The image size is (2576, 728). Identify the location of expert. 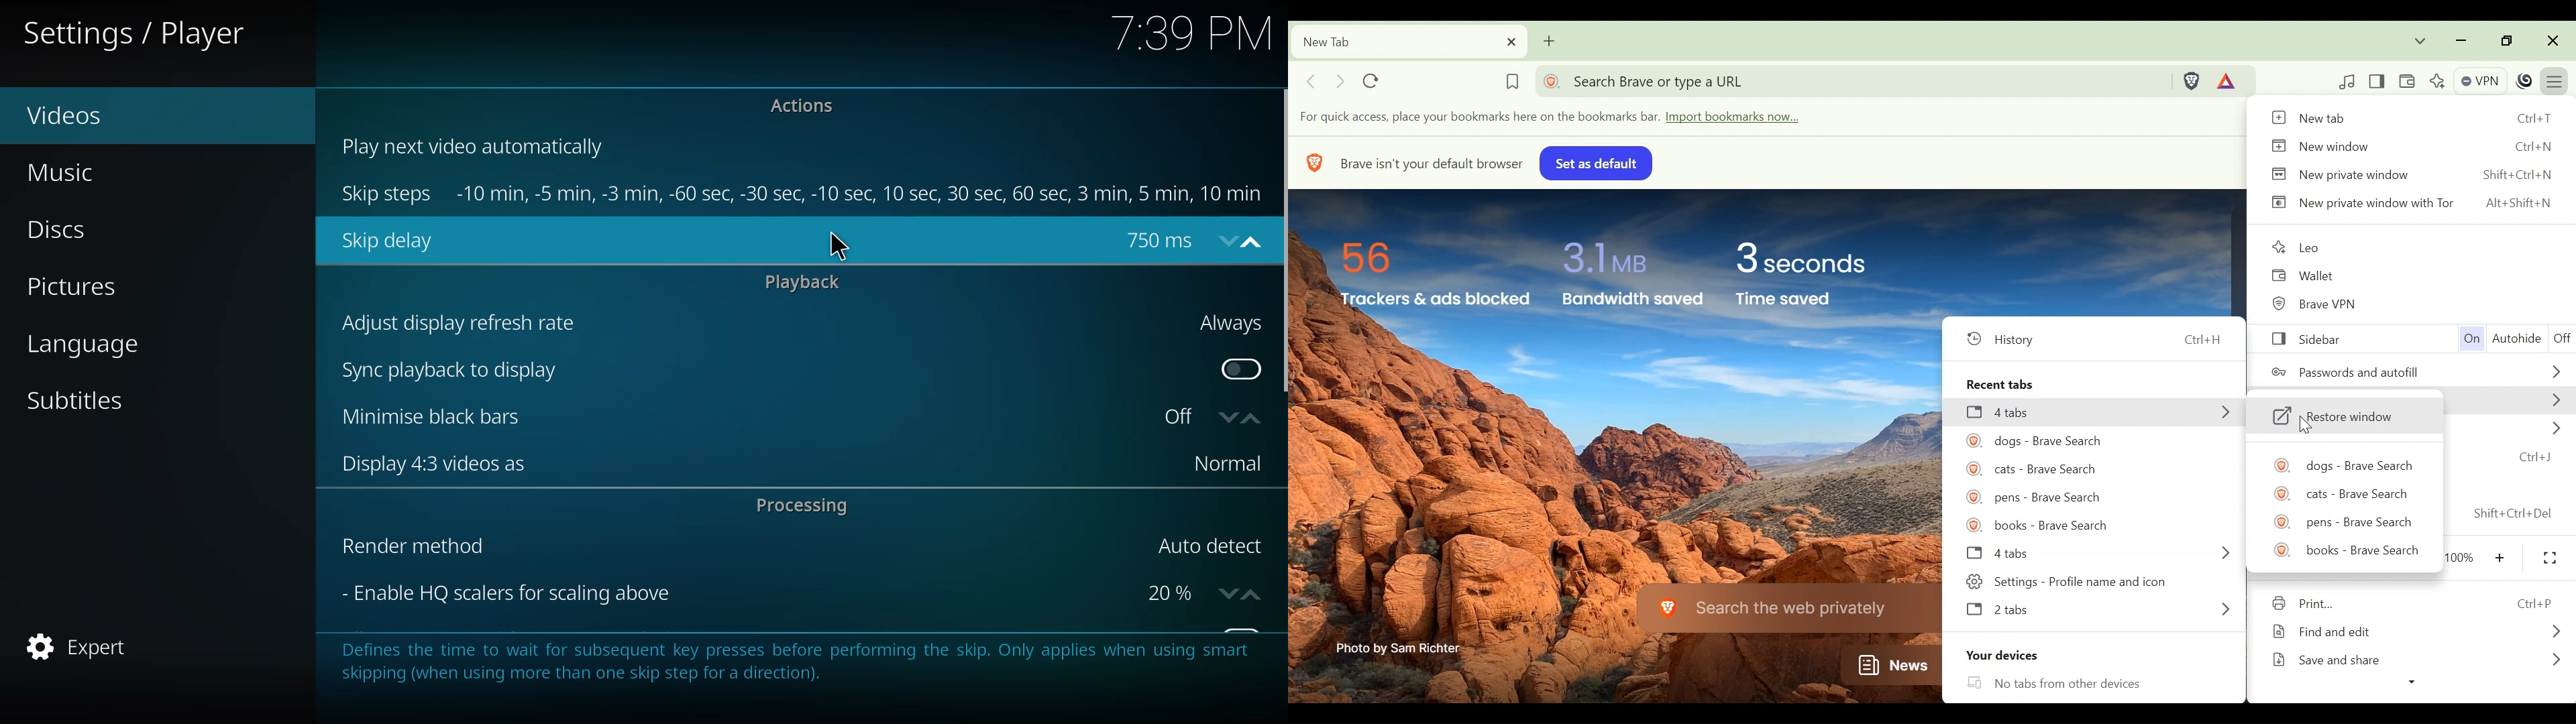
(83, 648).